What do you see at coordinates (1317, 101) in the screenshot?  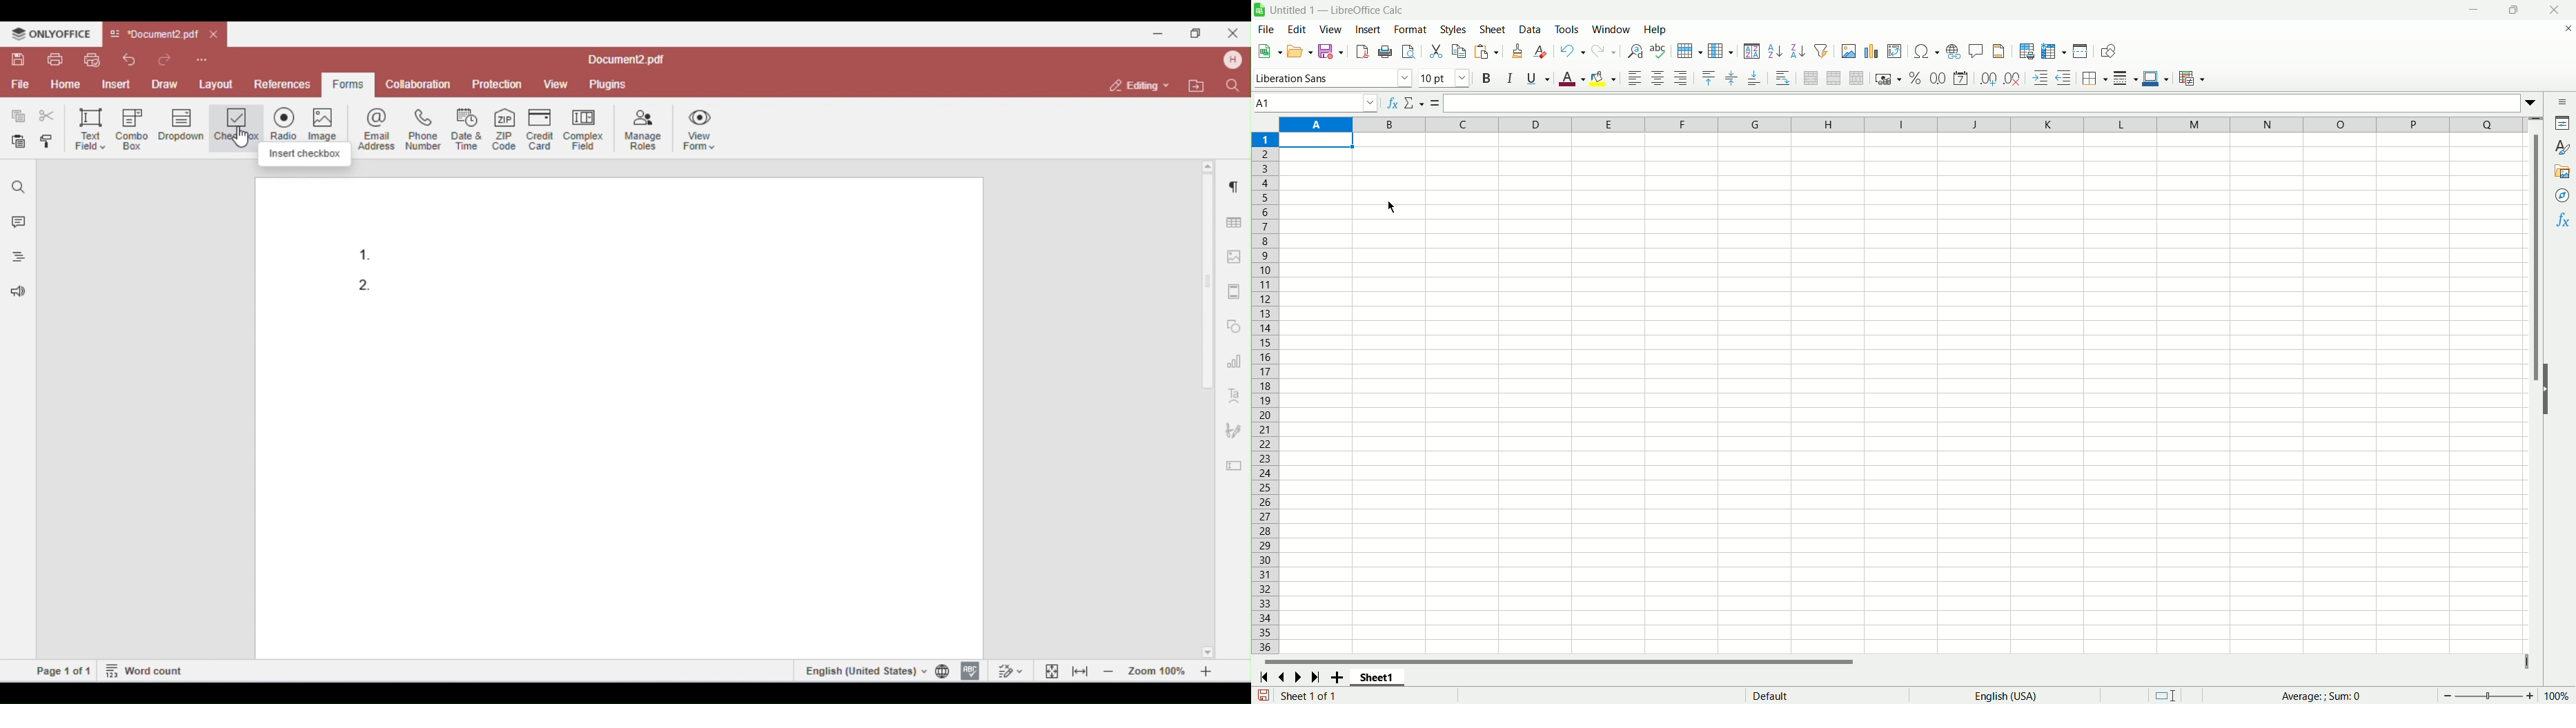 I see `name box` at bounding box center [1317, 101].